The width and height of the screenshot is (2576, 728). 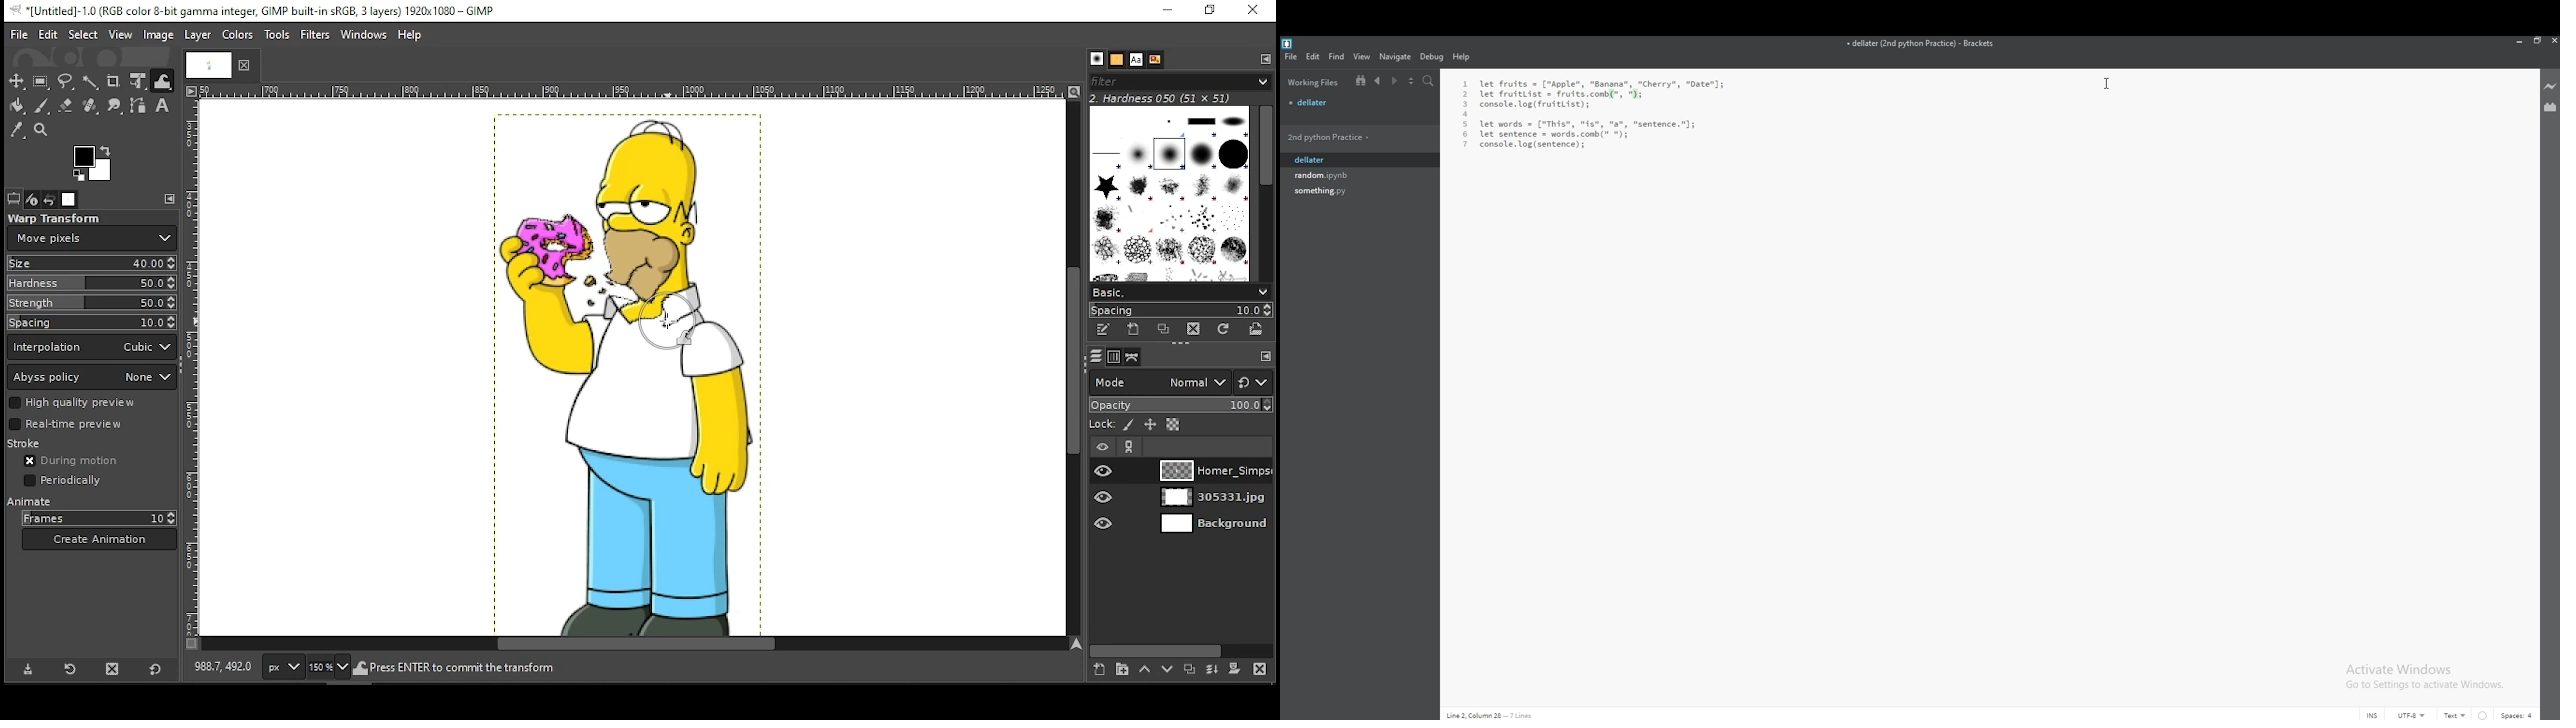 What do you see at coordinates (31, 504) in the screenshot?
I see `animate` at bounding box center [31, 504].